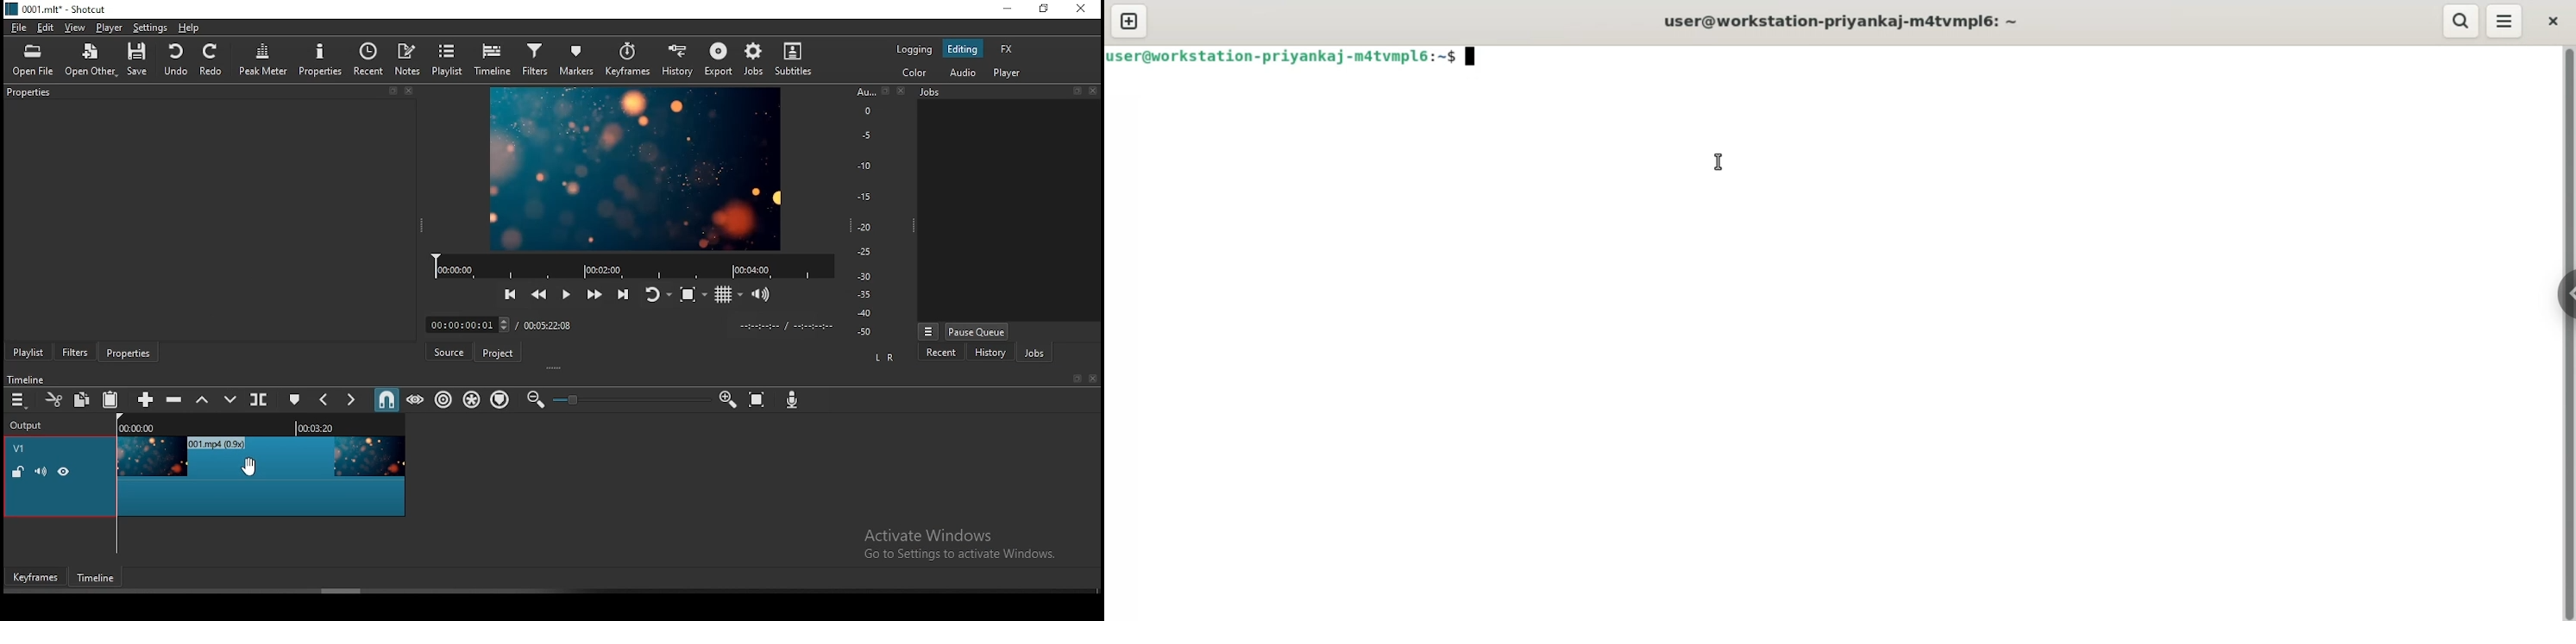 The image size is (2576, 644). I want to click on previous marker, so click(325, 399).